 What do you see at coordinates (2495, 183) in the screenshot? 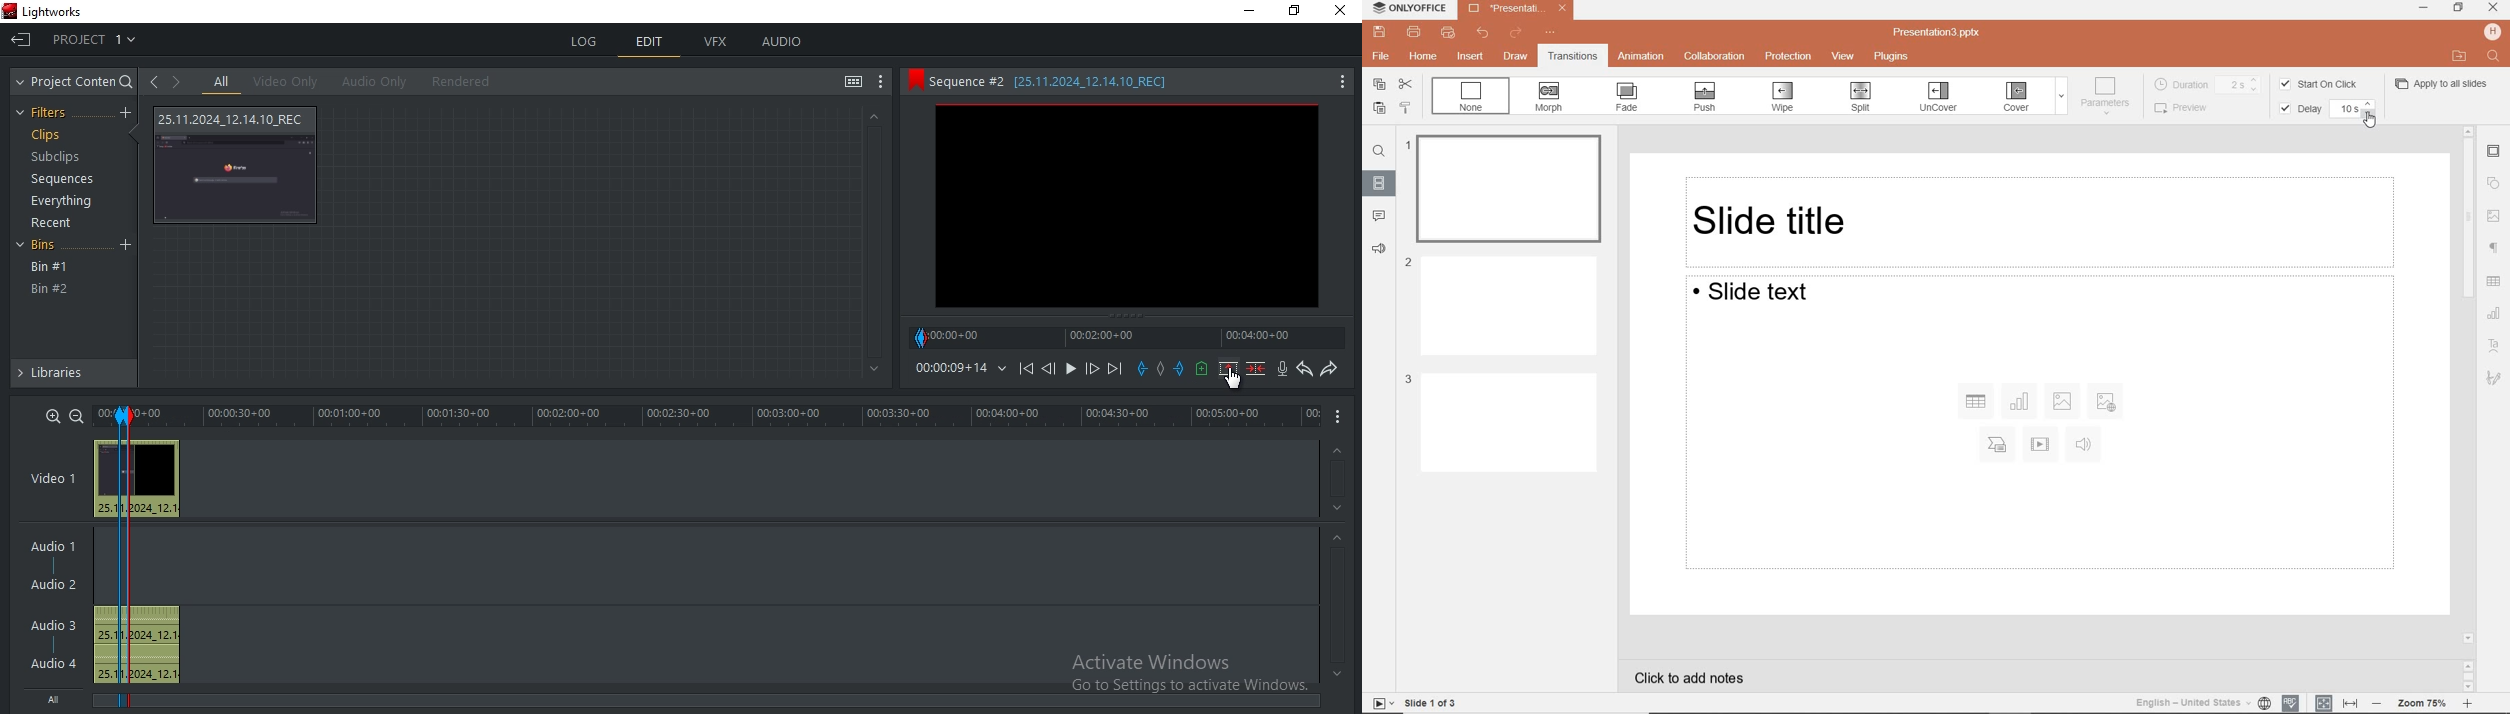
I see `shape settings` at bounding box center [2495, 183].